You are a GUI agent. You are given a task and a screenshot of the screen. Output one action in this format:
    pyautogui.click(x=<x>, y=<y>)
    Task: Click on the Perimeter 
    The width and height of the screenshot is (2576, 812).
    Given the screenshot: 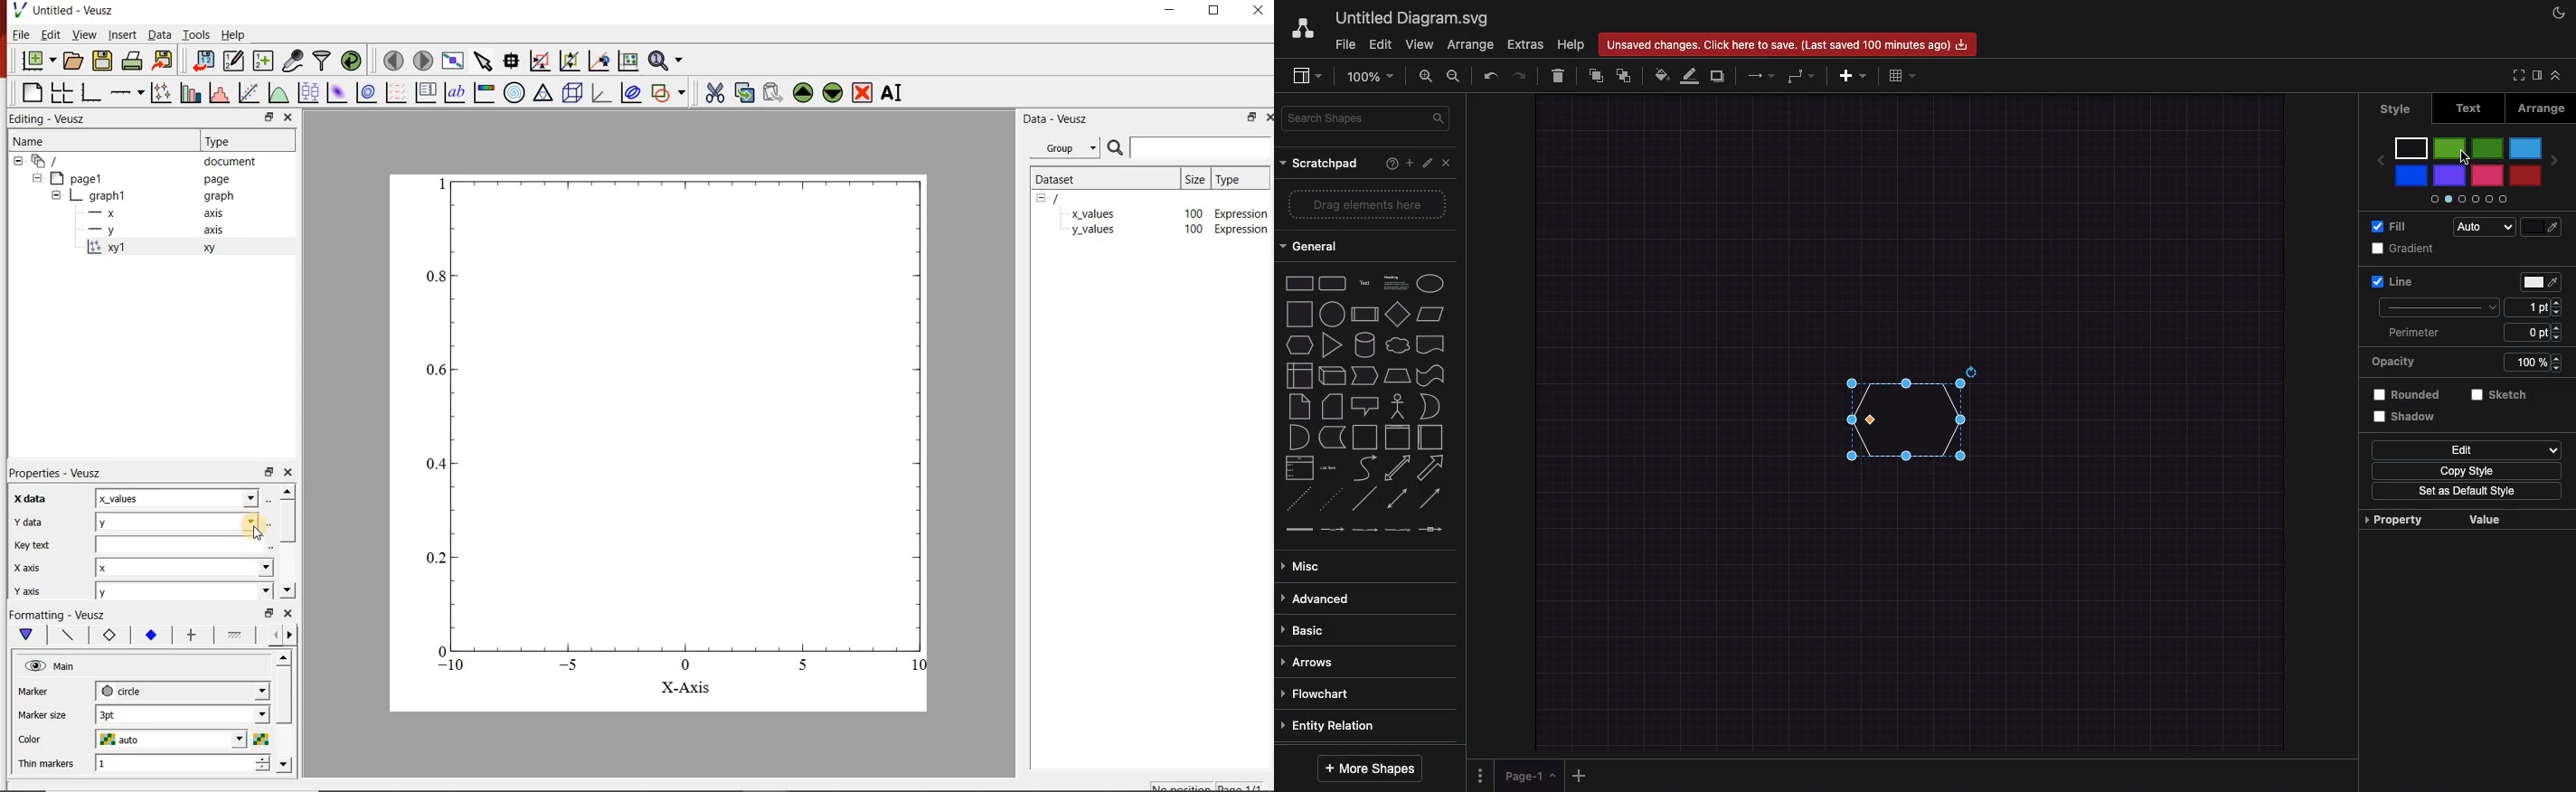 What is the action you would take?
    pyautogui.click(x=2476, y=333)
    